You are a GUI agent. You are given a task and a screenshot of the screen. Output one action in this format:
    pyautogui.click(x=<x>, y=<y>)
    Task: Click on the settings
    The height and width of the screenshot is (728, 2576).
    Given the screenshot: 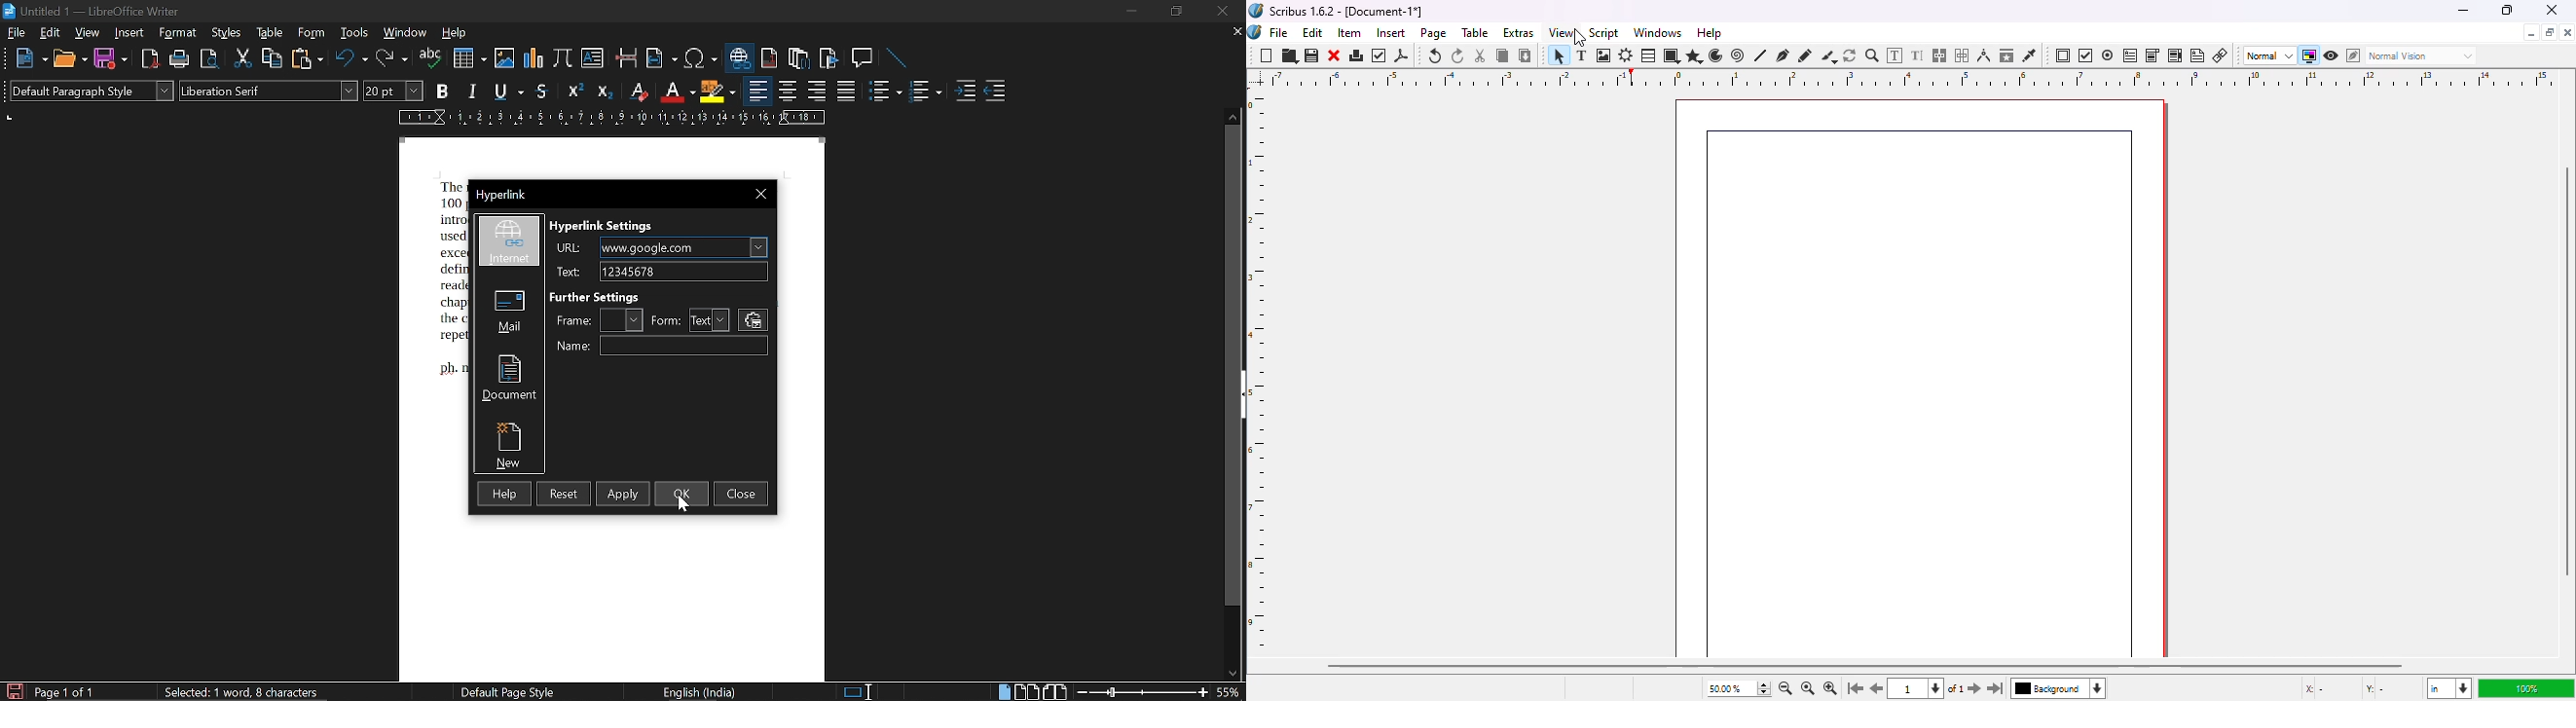 What is the action you would take?
    pyautogui.click(x=753, y=320)
    